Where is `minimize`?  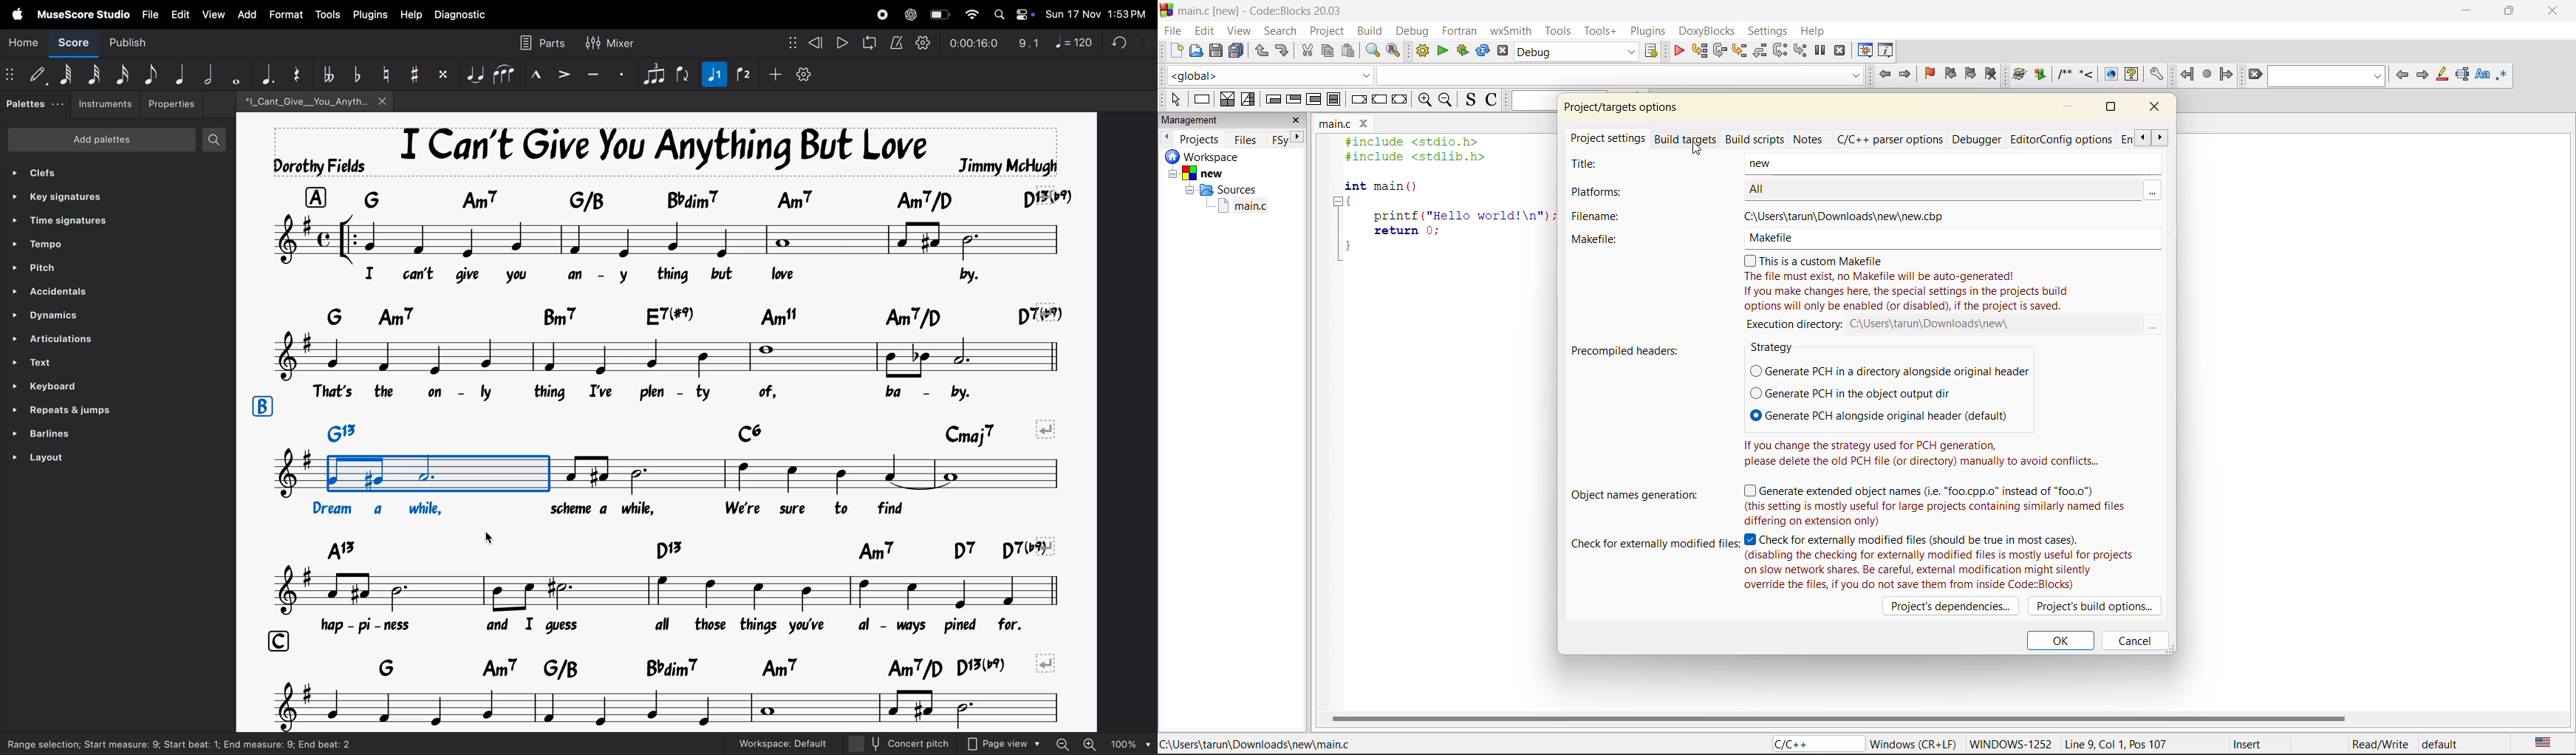 minimize is located at coordinates (2472, 13).